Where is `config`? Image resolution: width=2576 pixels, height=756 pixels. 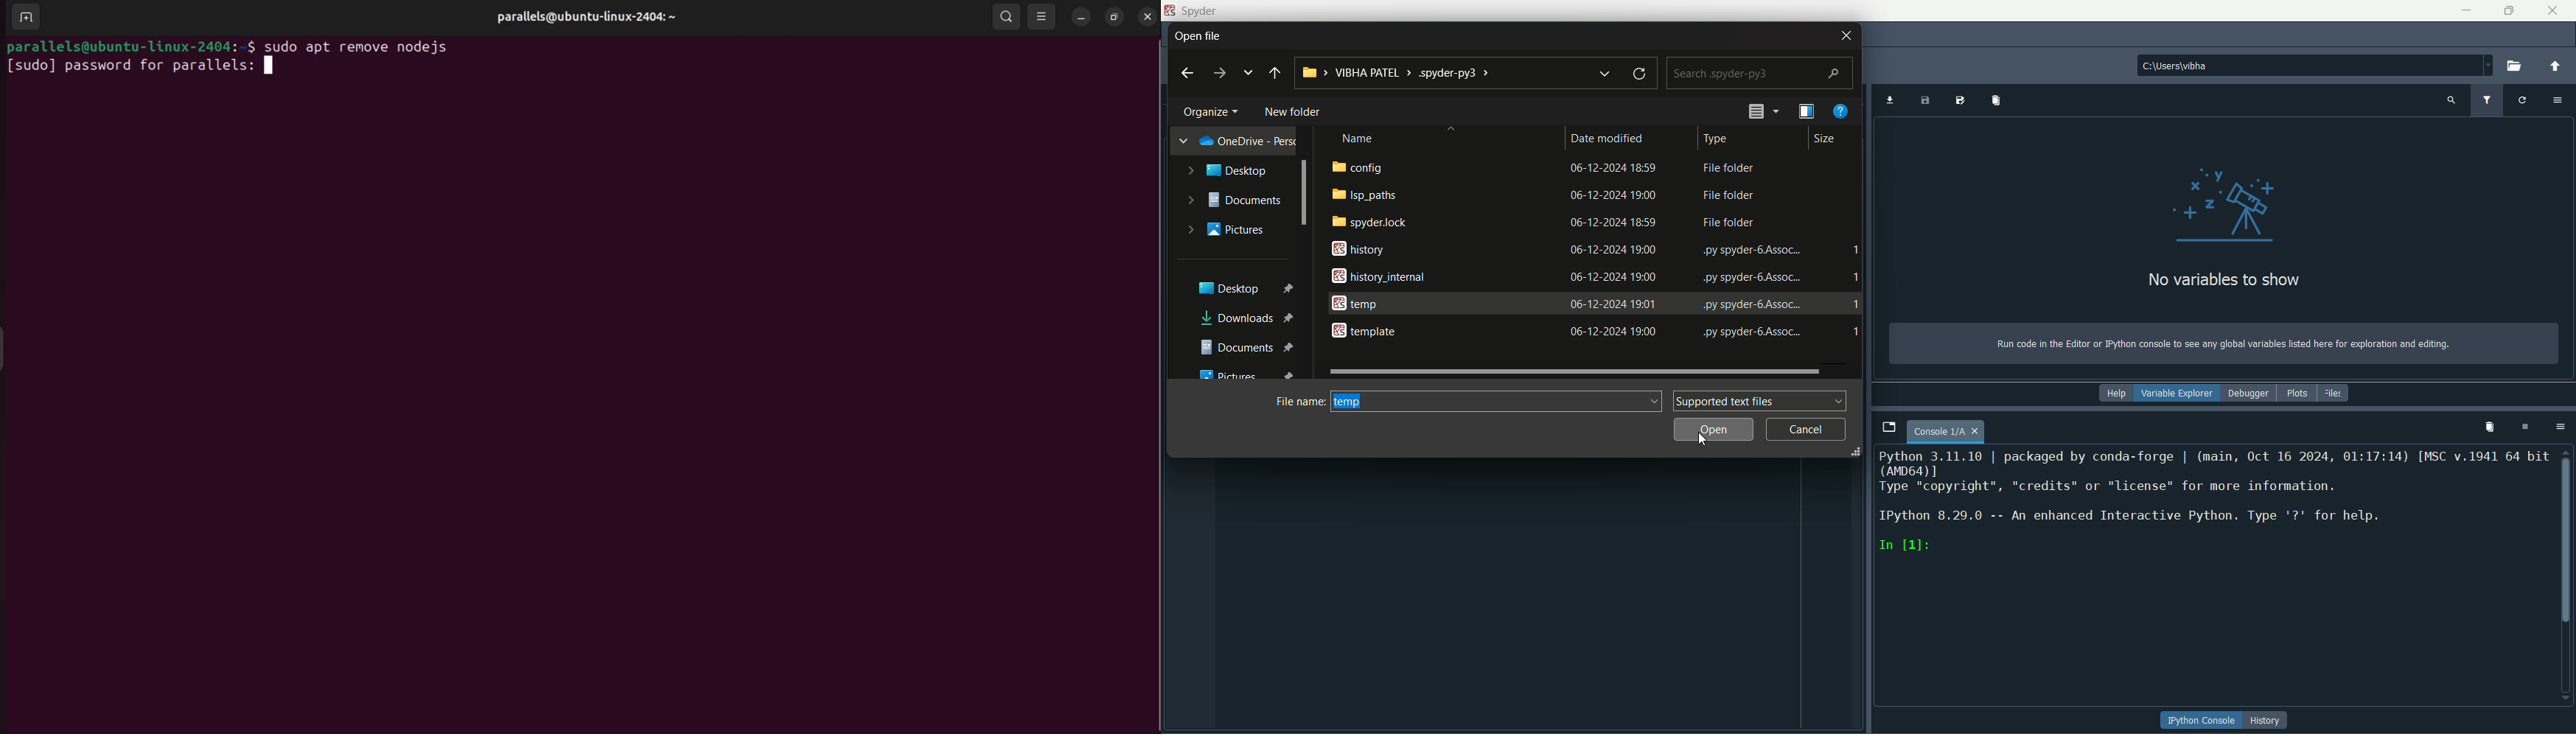
config is located at coordinates (1358, 167).